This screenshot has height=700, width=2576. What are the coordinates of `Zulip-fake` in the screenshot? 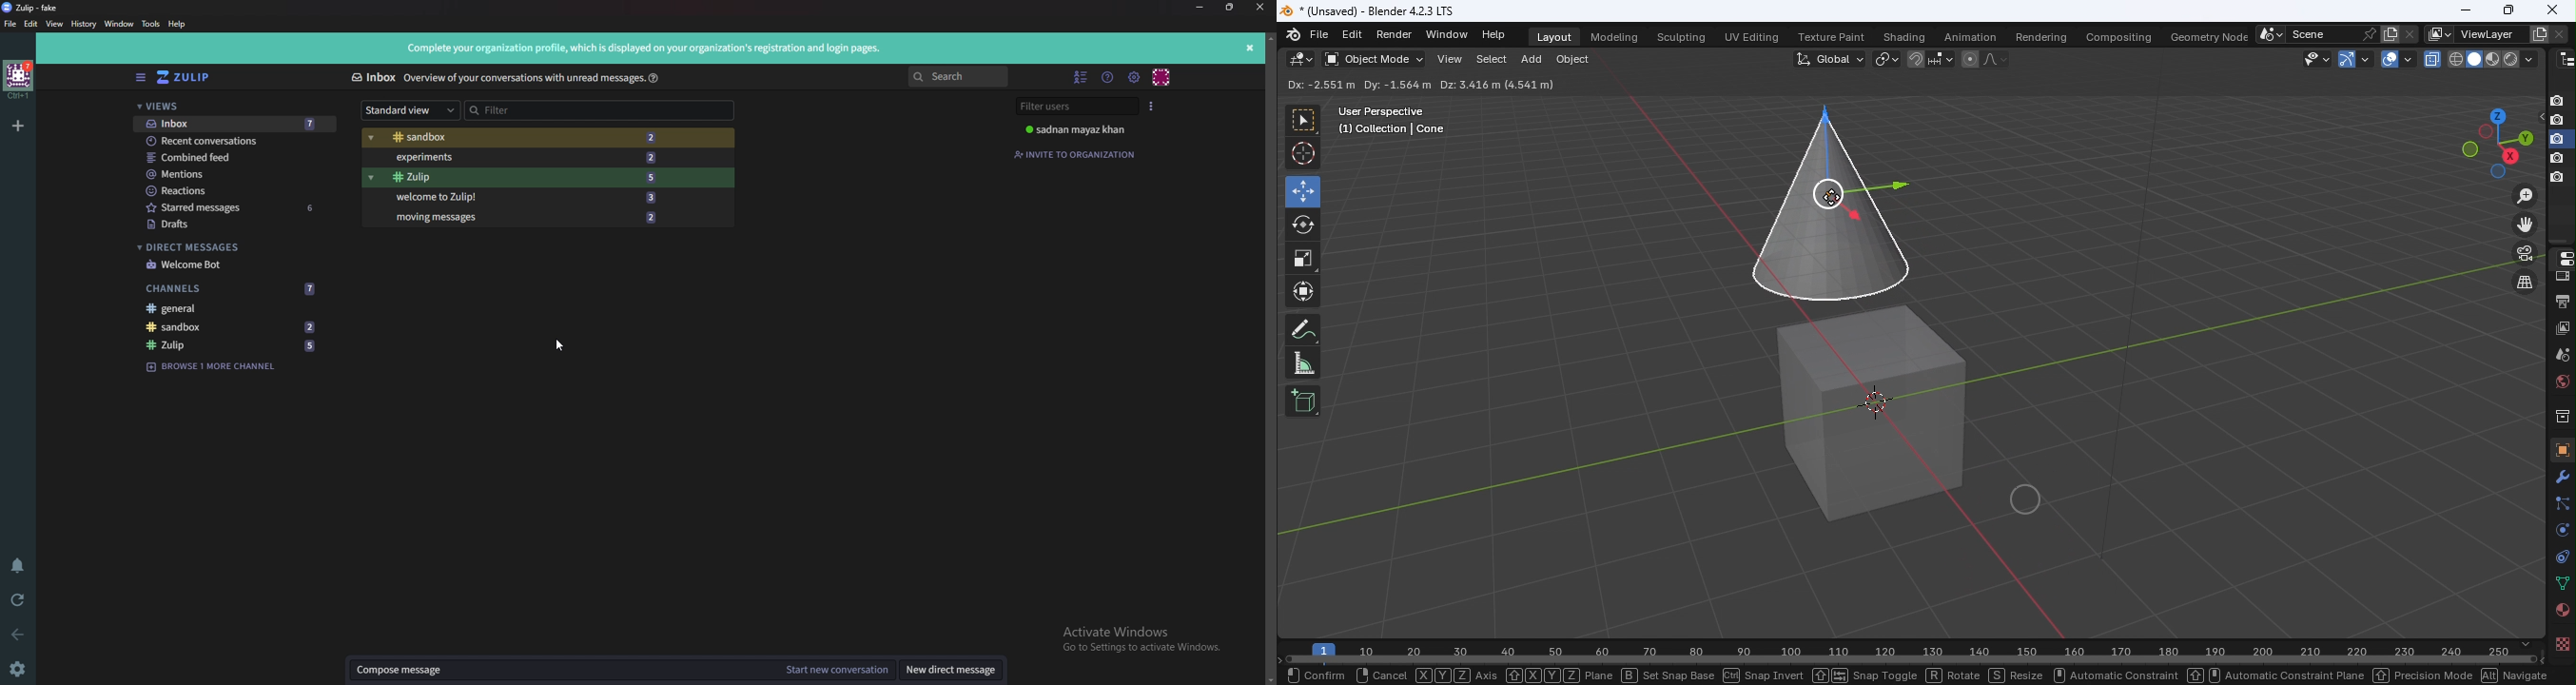 It's located at (35, 7).